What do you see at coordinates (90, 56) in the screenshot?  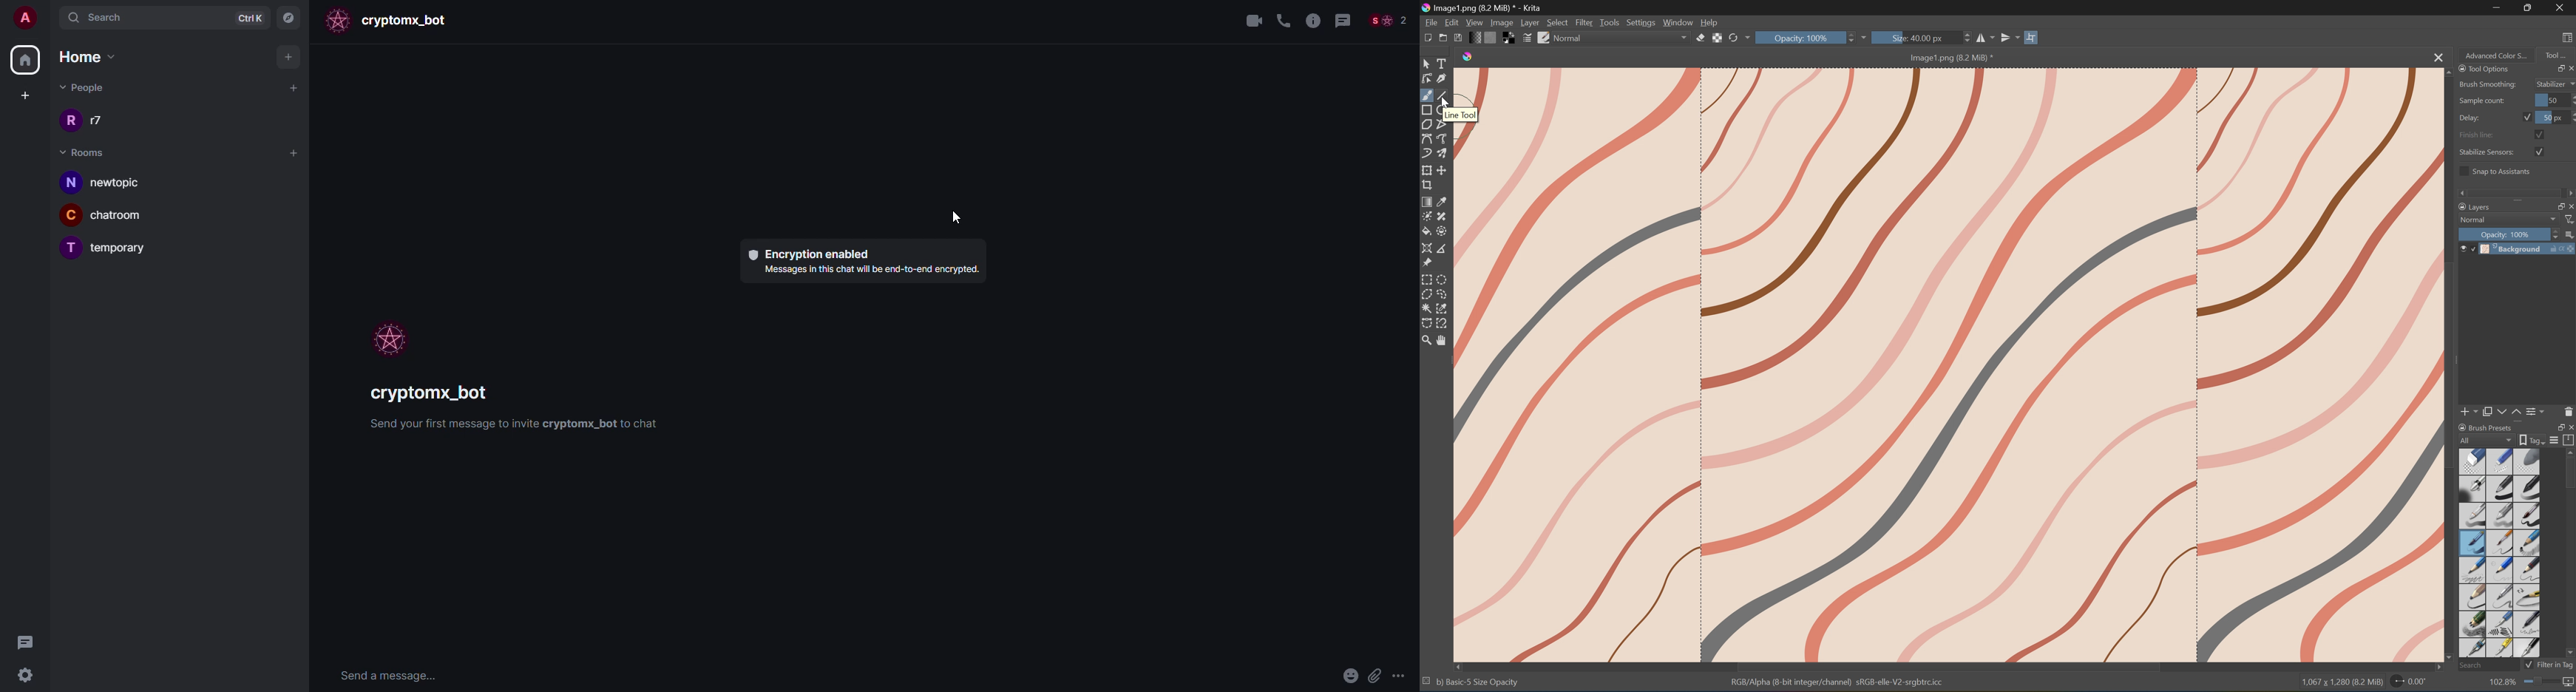 I see `home` at bounding box center [90, 56].